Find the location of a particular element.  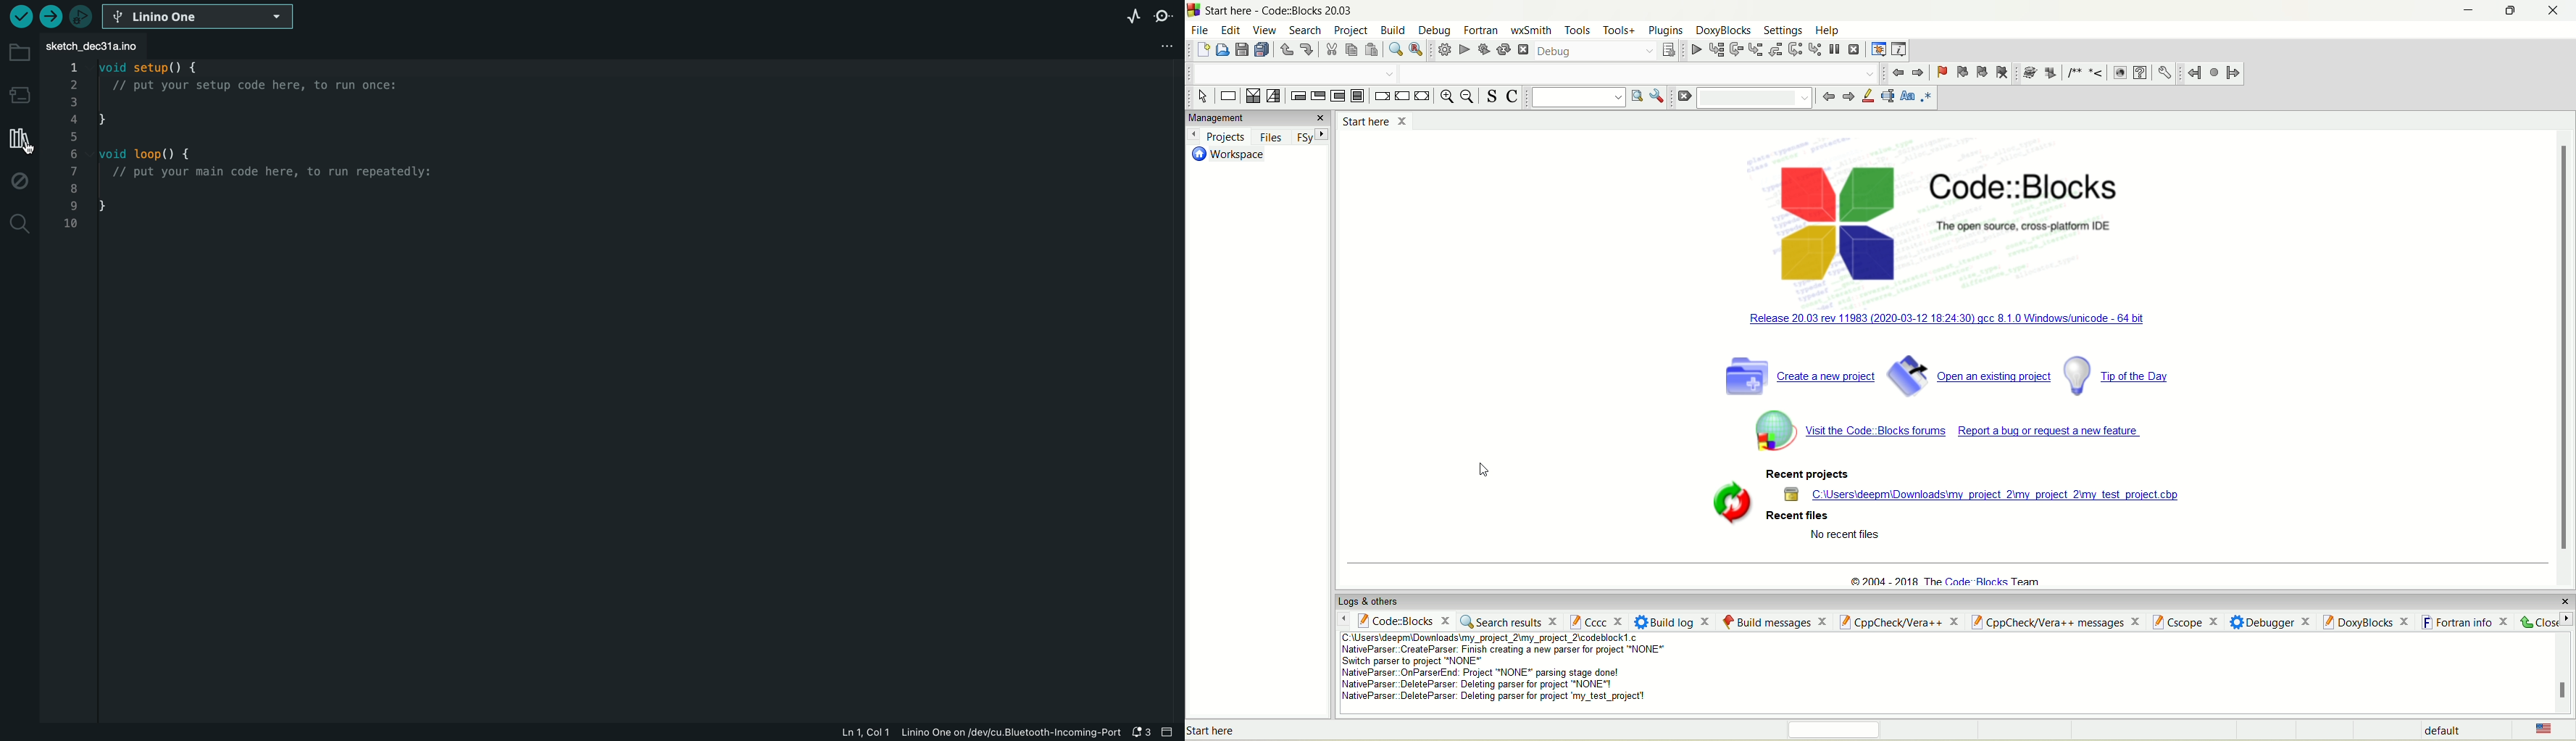

help is located at coordinates (1826, 31).